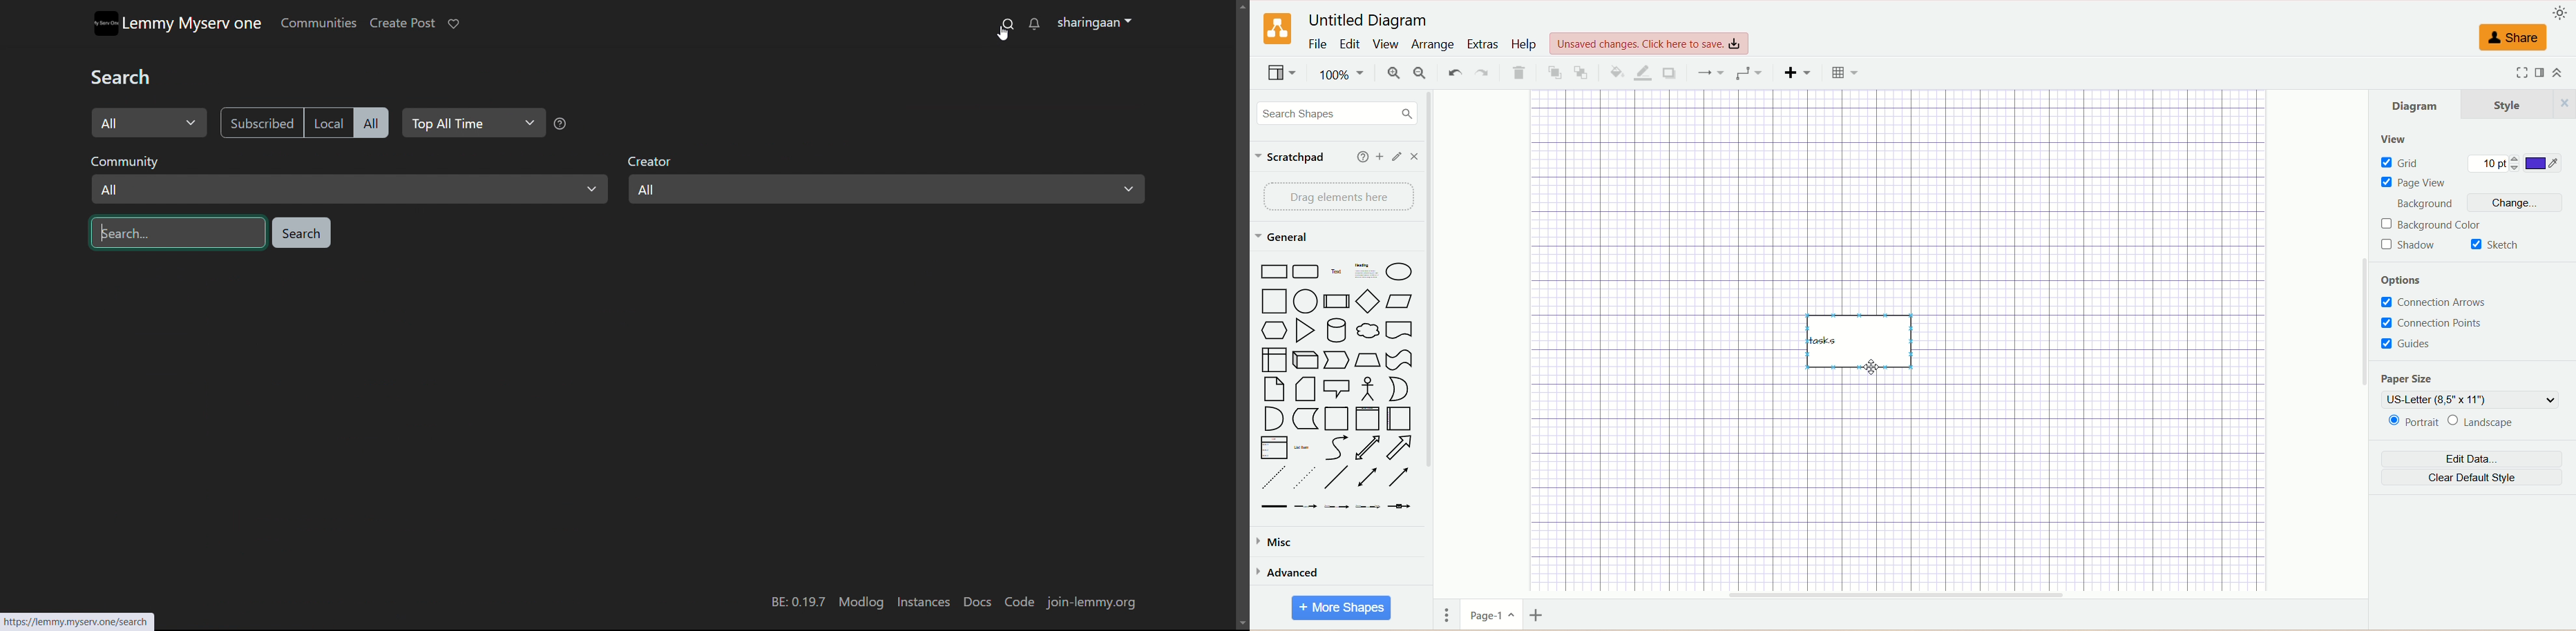 This screenshot has height=644, width=2576. What do you see at coordinates (2545, 163) in the screenshot?
I see `color` at bounding box center [2545, 163].